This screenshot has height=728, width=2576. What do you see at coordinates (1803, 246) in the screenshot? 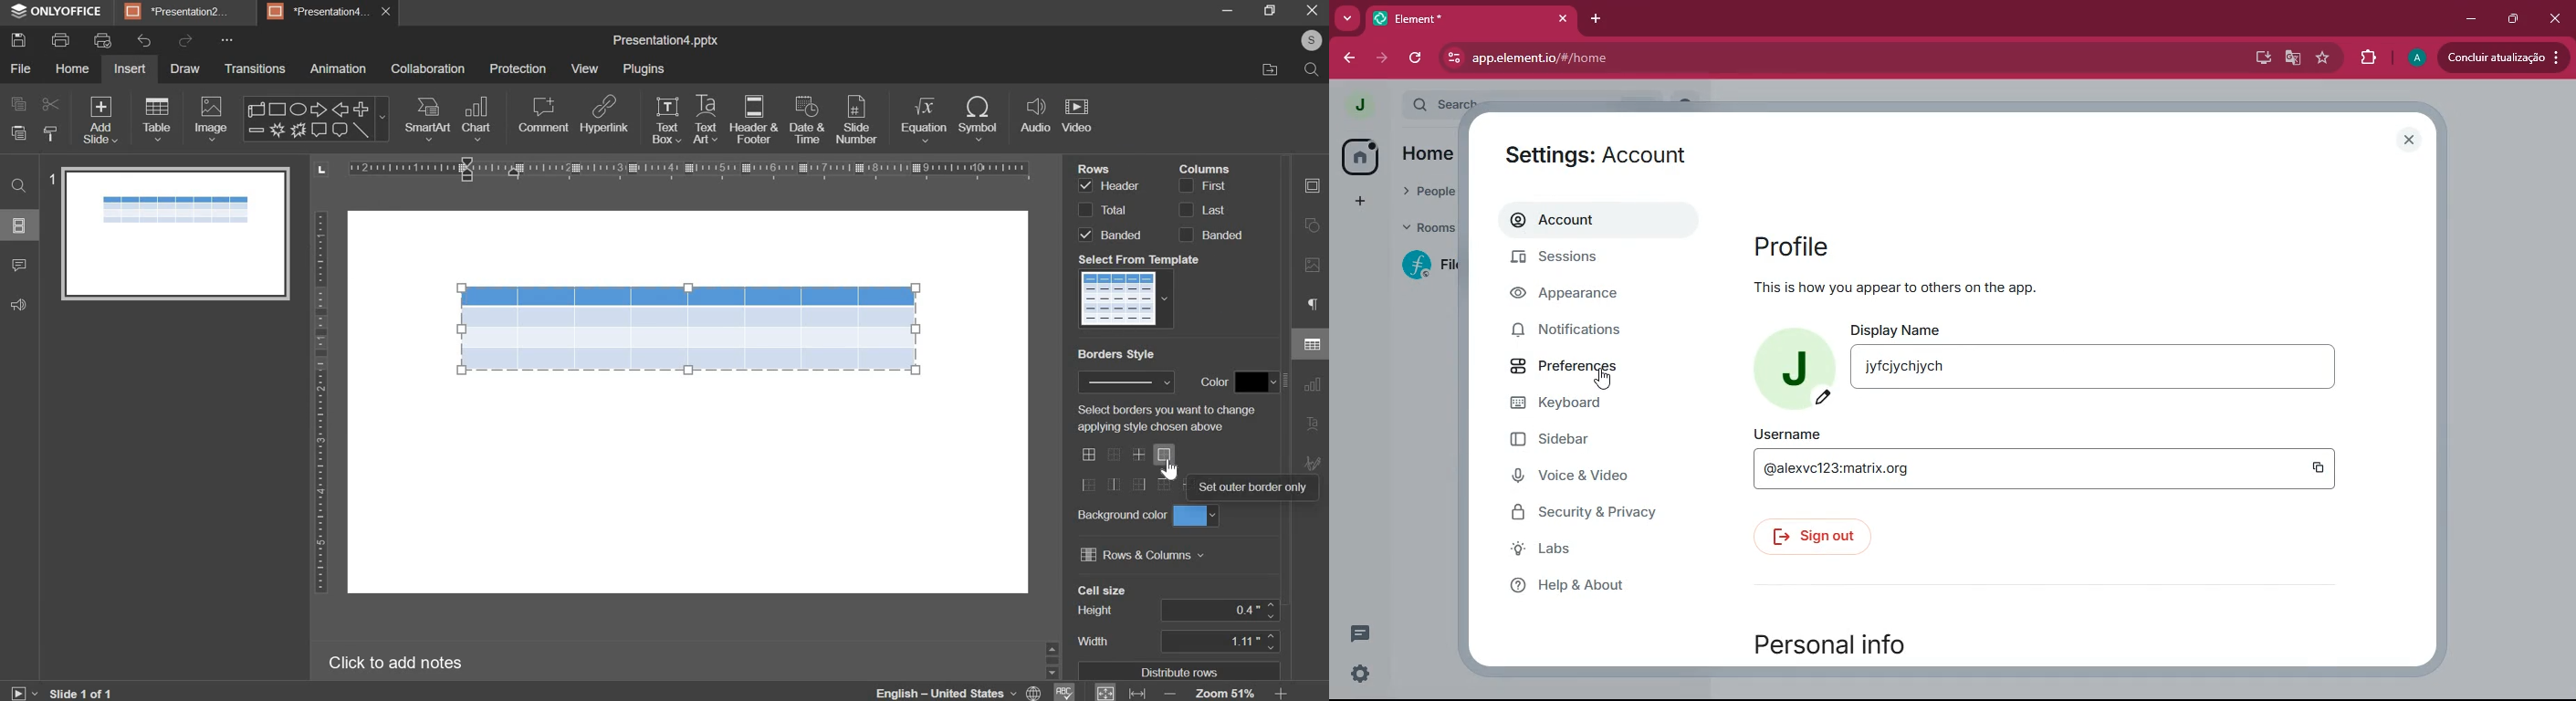
I see `profile` at bounding box center [1803, 246].